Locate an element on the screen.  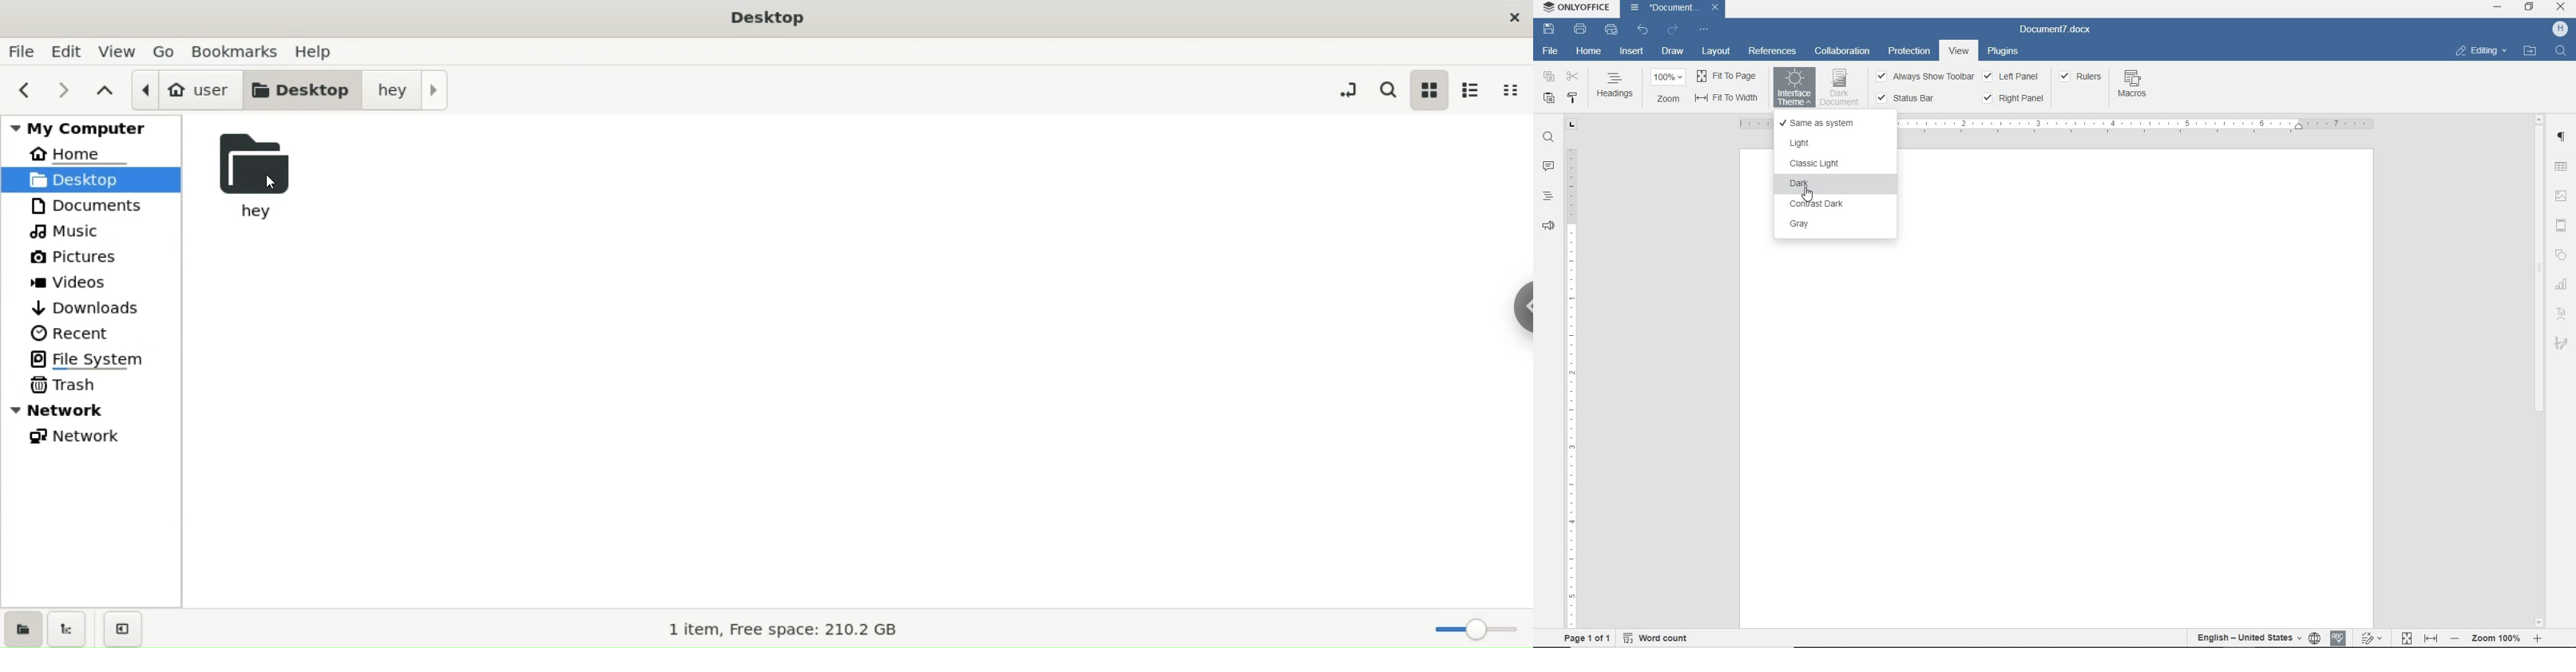
HP is located at coordinates (2559, 30).